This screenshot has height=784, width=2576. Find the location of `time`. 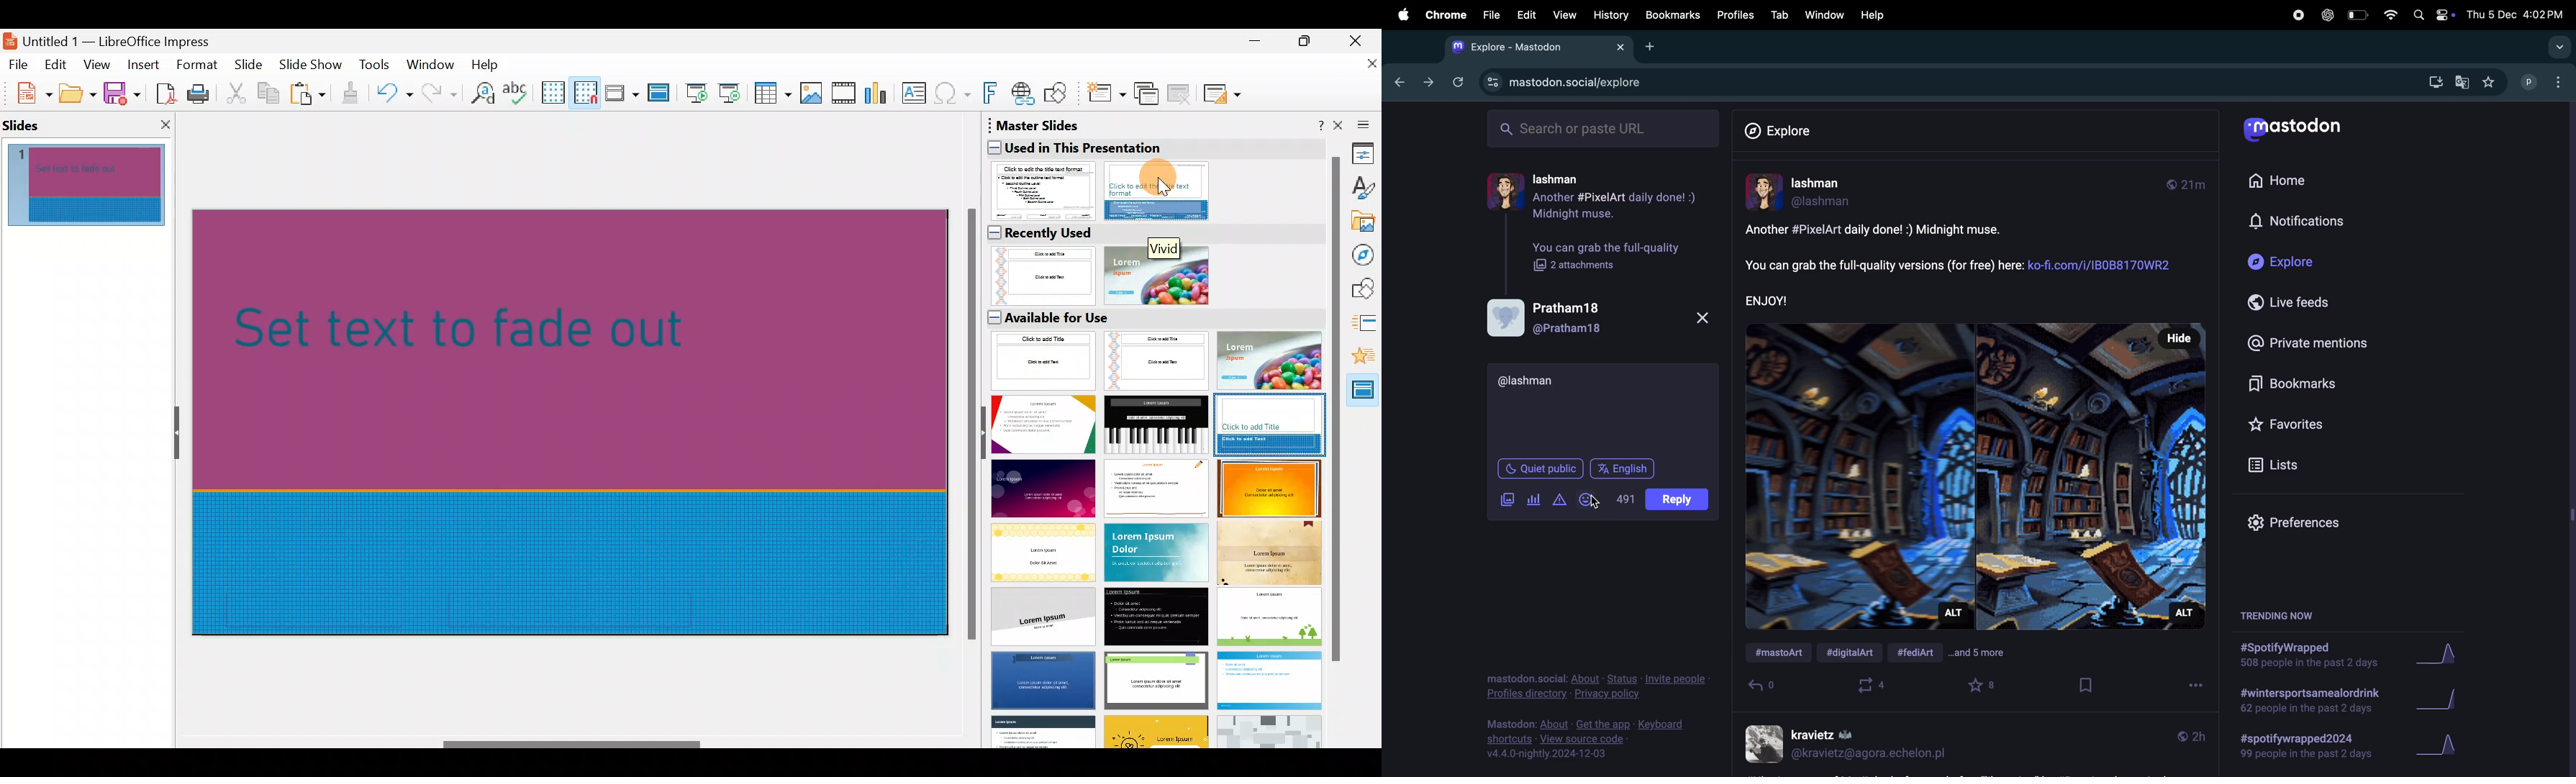

time is located at coordinates (2191, 185).